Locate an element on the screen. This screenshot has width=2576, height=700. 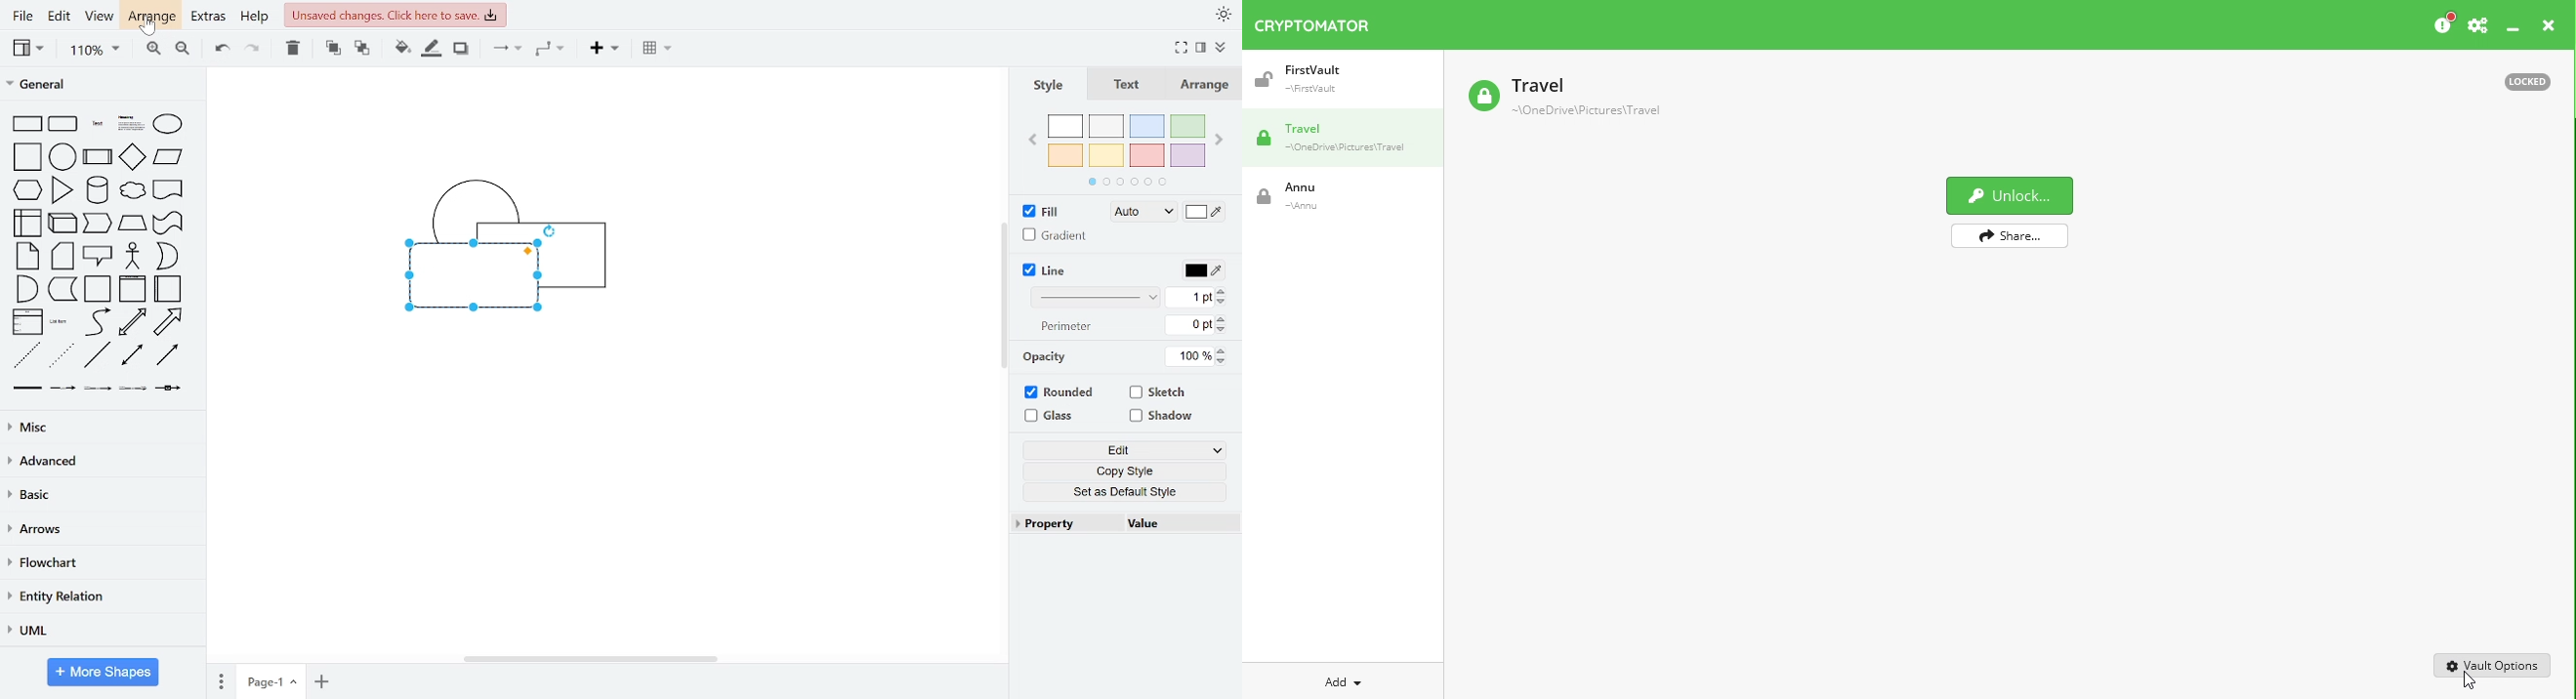
card is located at coordinates (64, 255).